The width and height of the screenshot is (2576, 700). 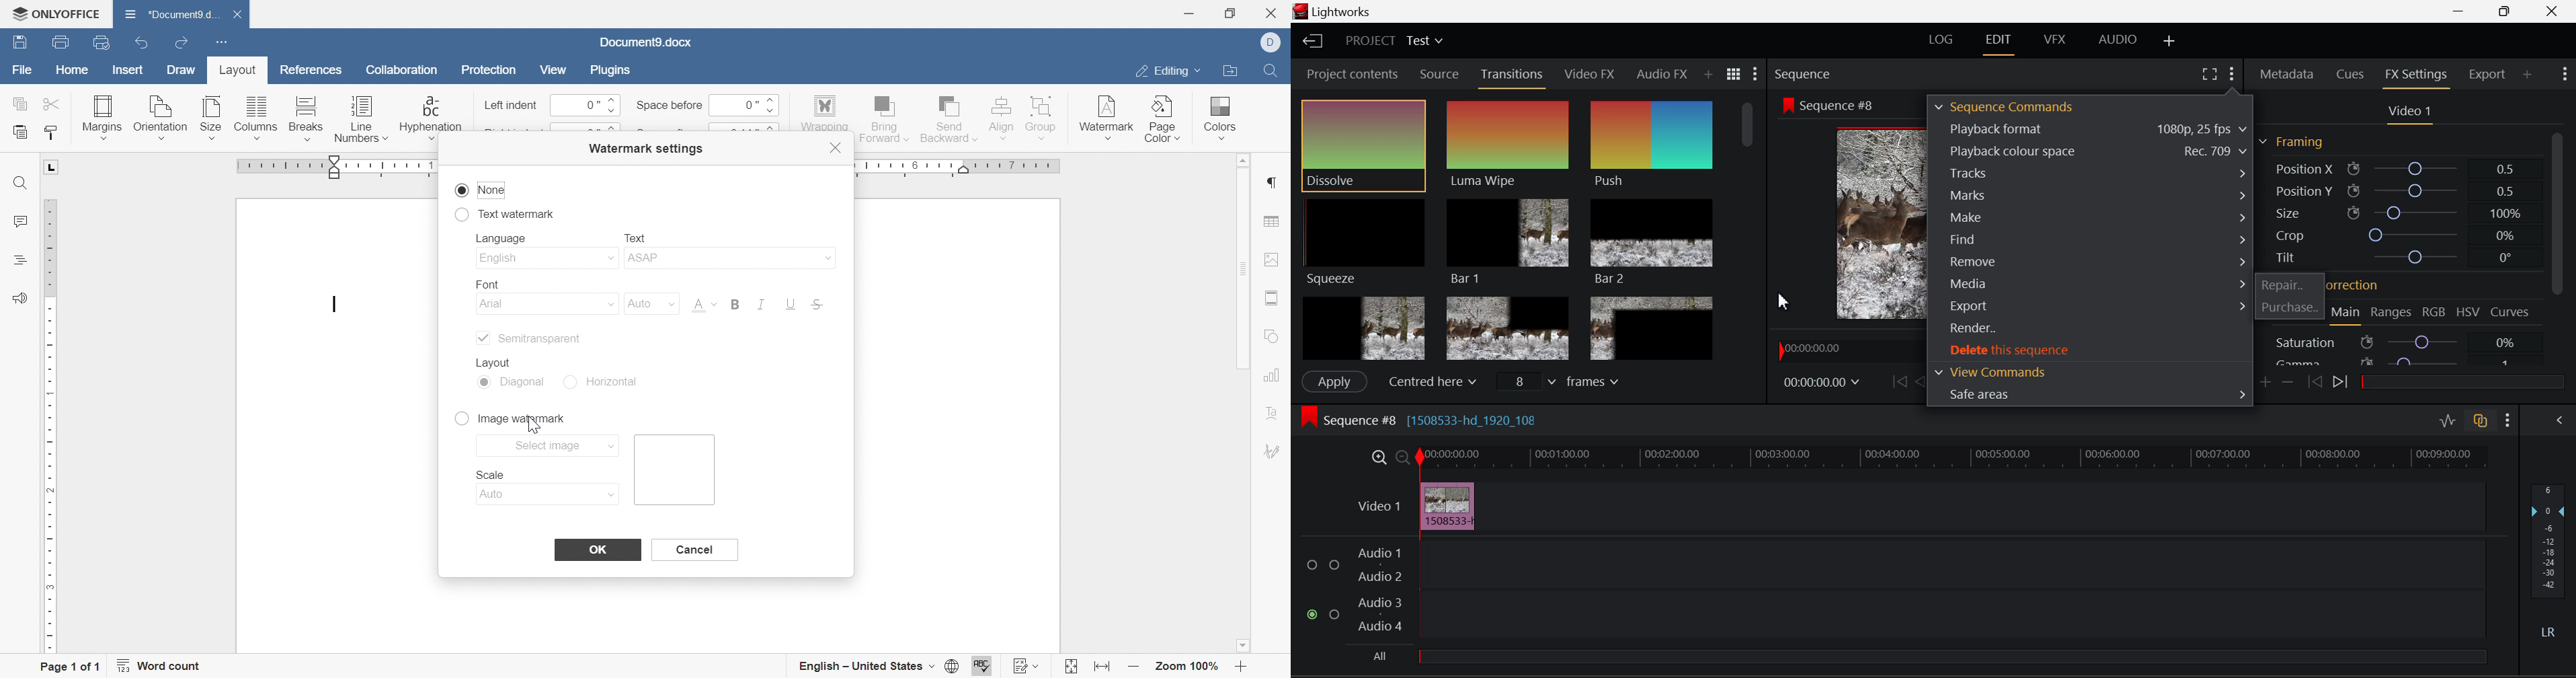 I want to click on Frame Time, so click(x=1822, y=380).